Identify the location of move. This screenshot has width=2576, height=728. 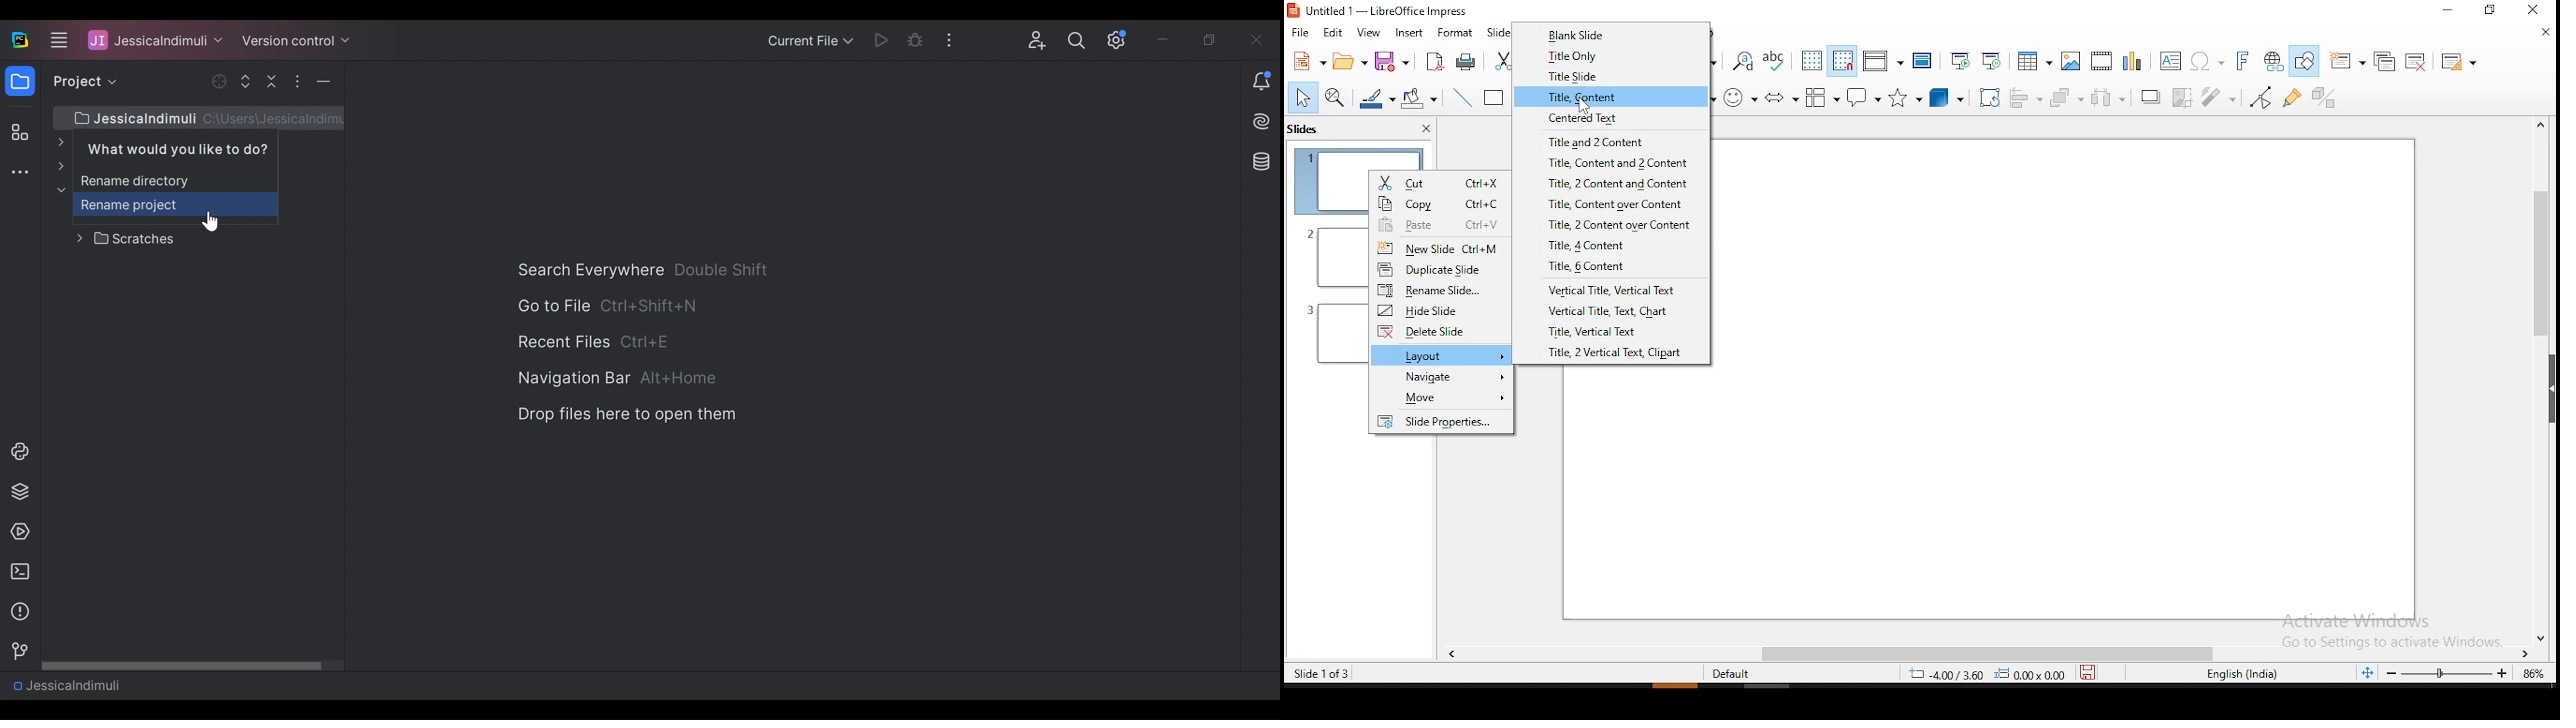
(1442, 400).